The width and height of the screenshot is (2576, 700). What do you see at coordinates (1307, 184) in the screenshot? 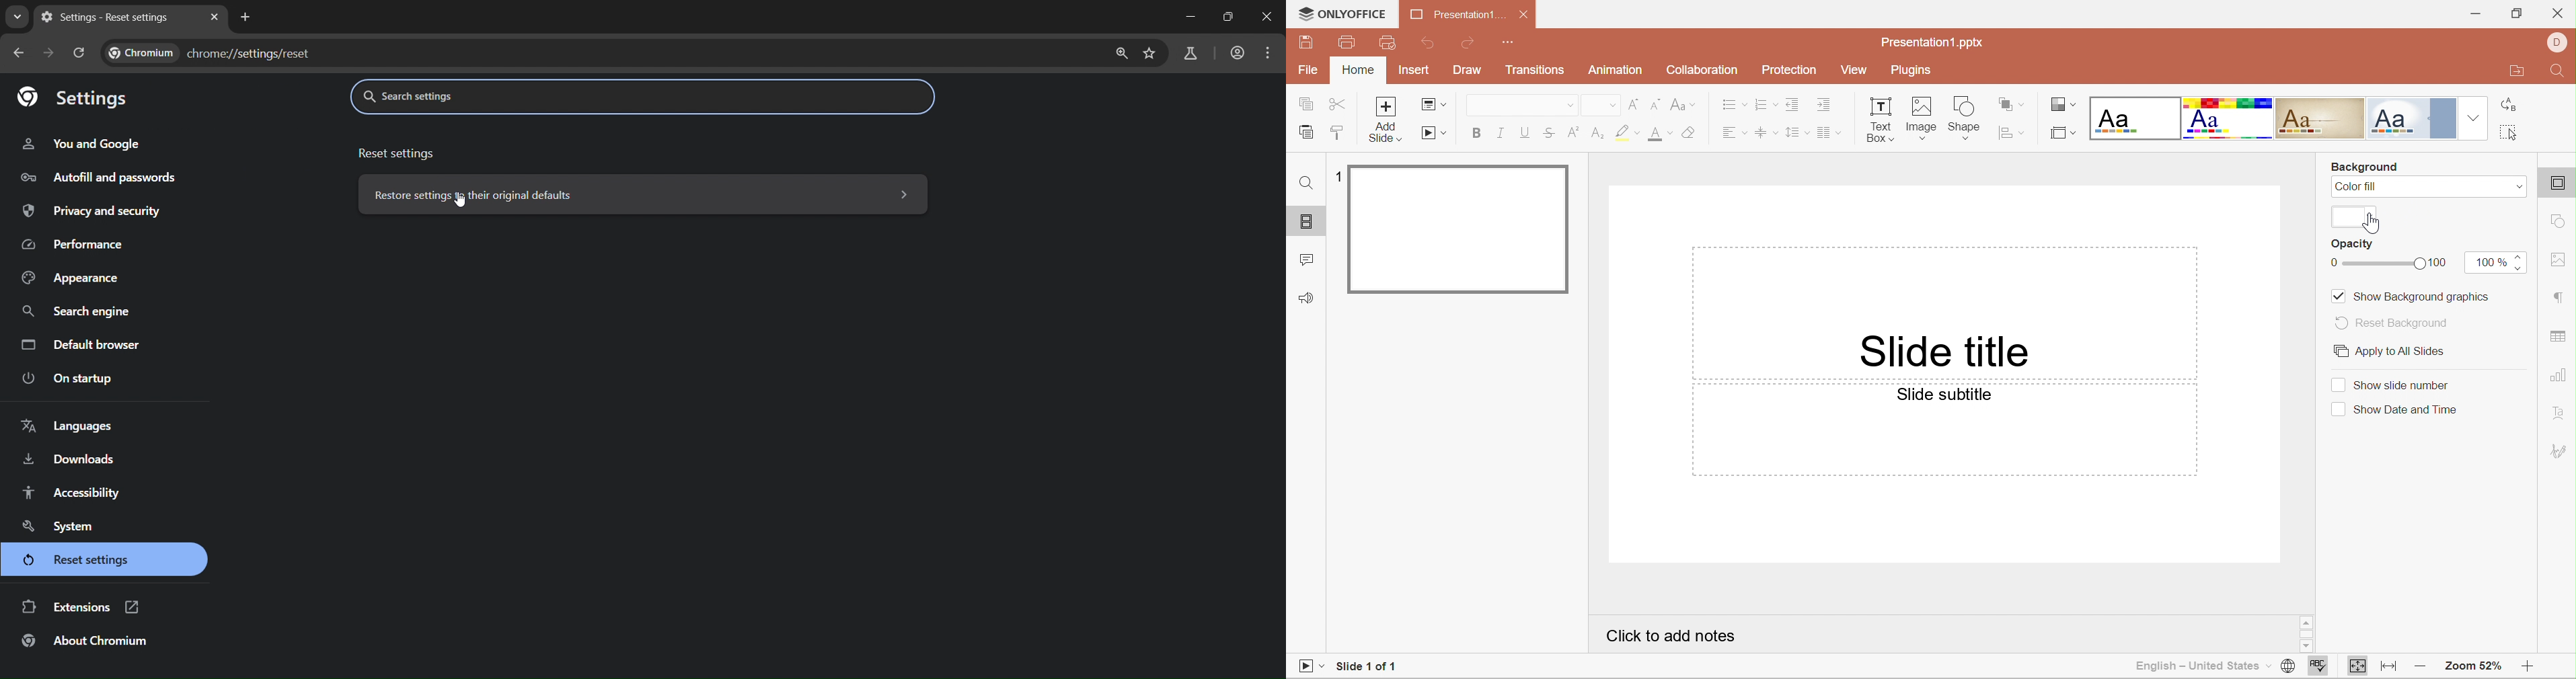
I see `Find` at bounding box center [1307, 184].